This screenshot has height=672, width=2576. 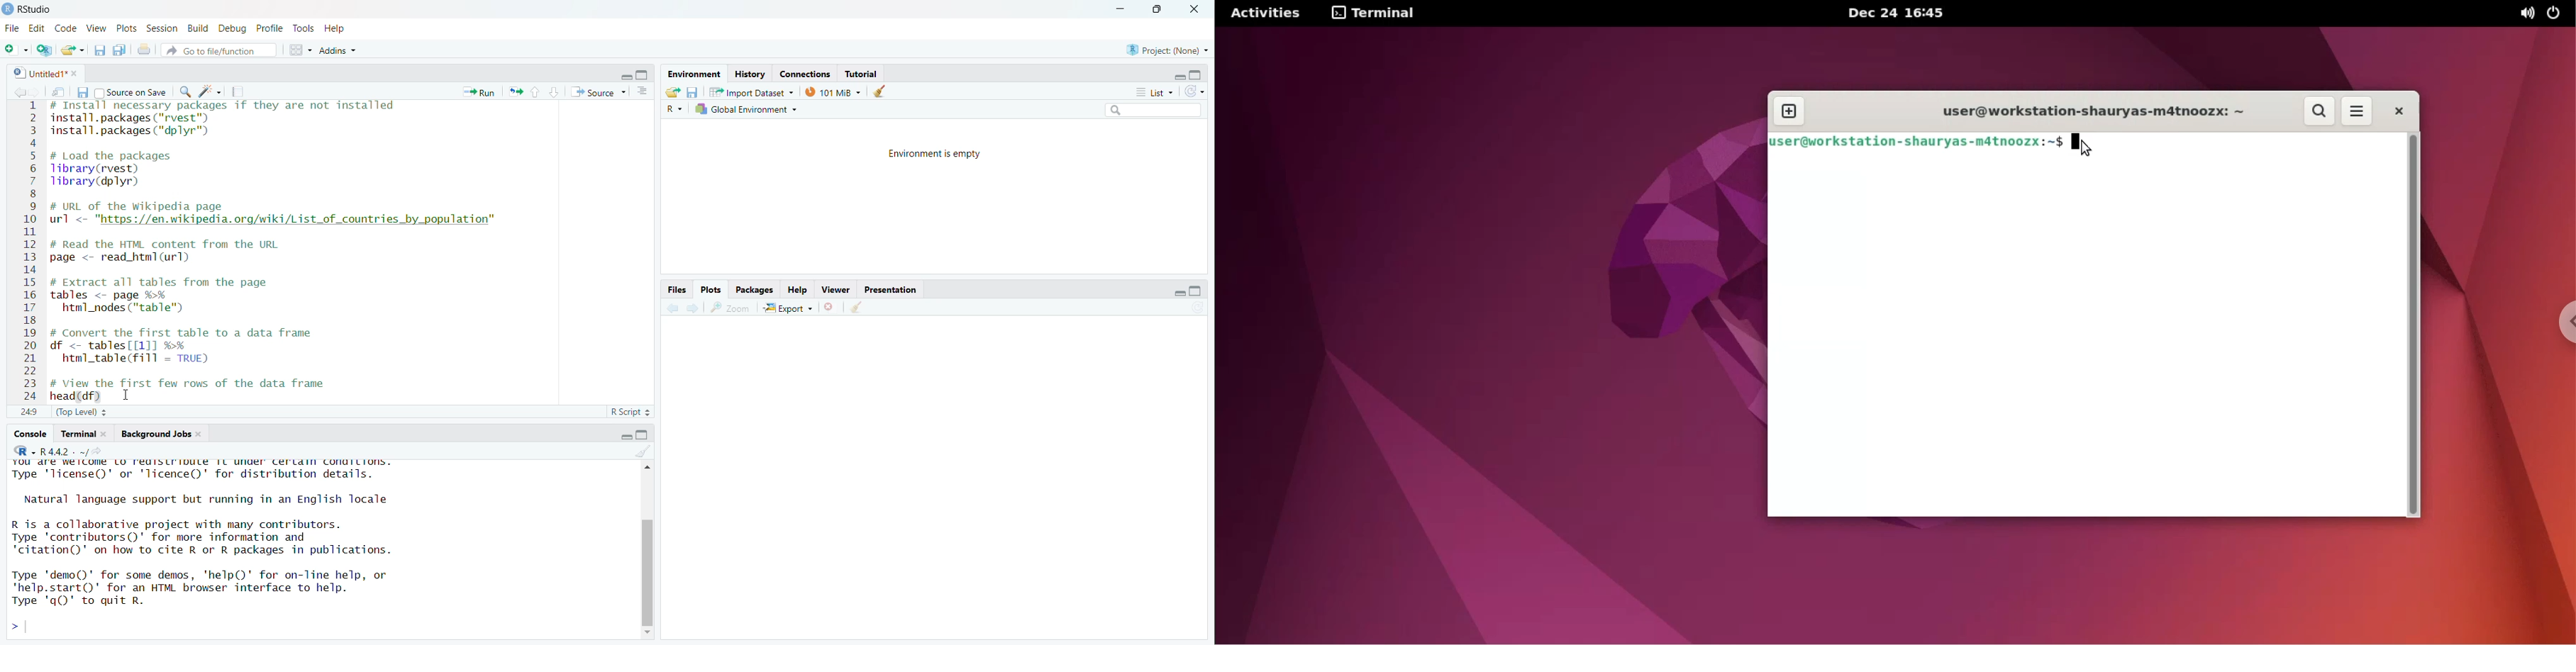 What do you see at coordinates (127, 28) in the screenshot?
I see `Plots` at bounding box center [127, 28].